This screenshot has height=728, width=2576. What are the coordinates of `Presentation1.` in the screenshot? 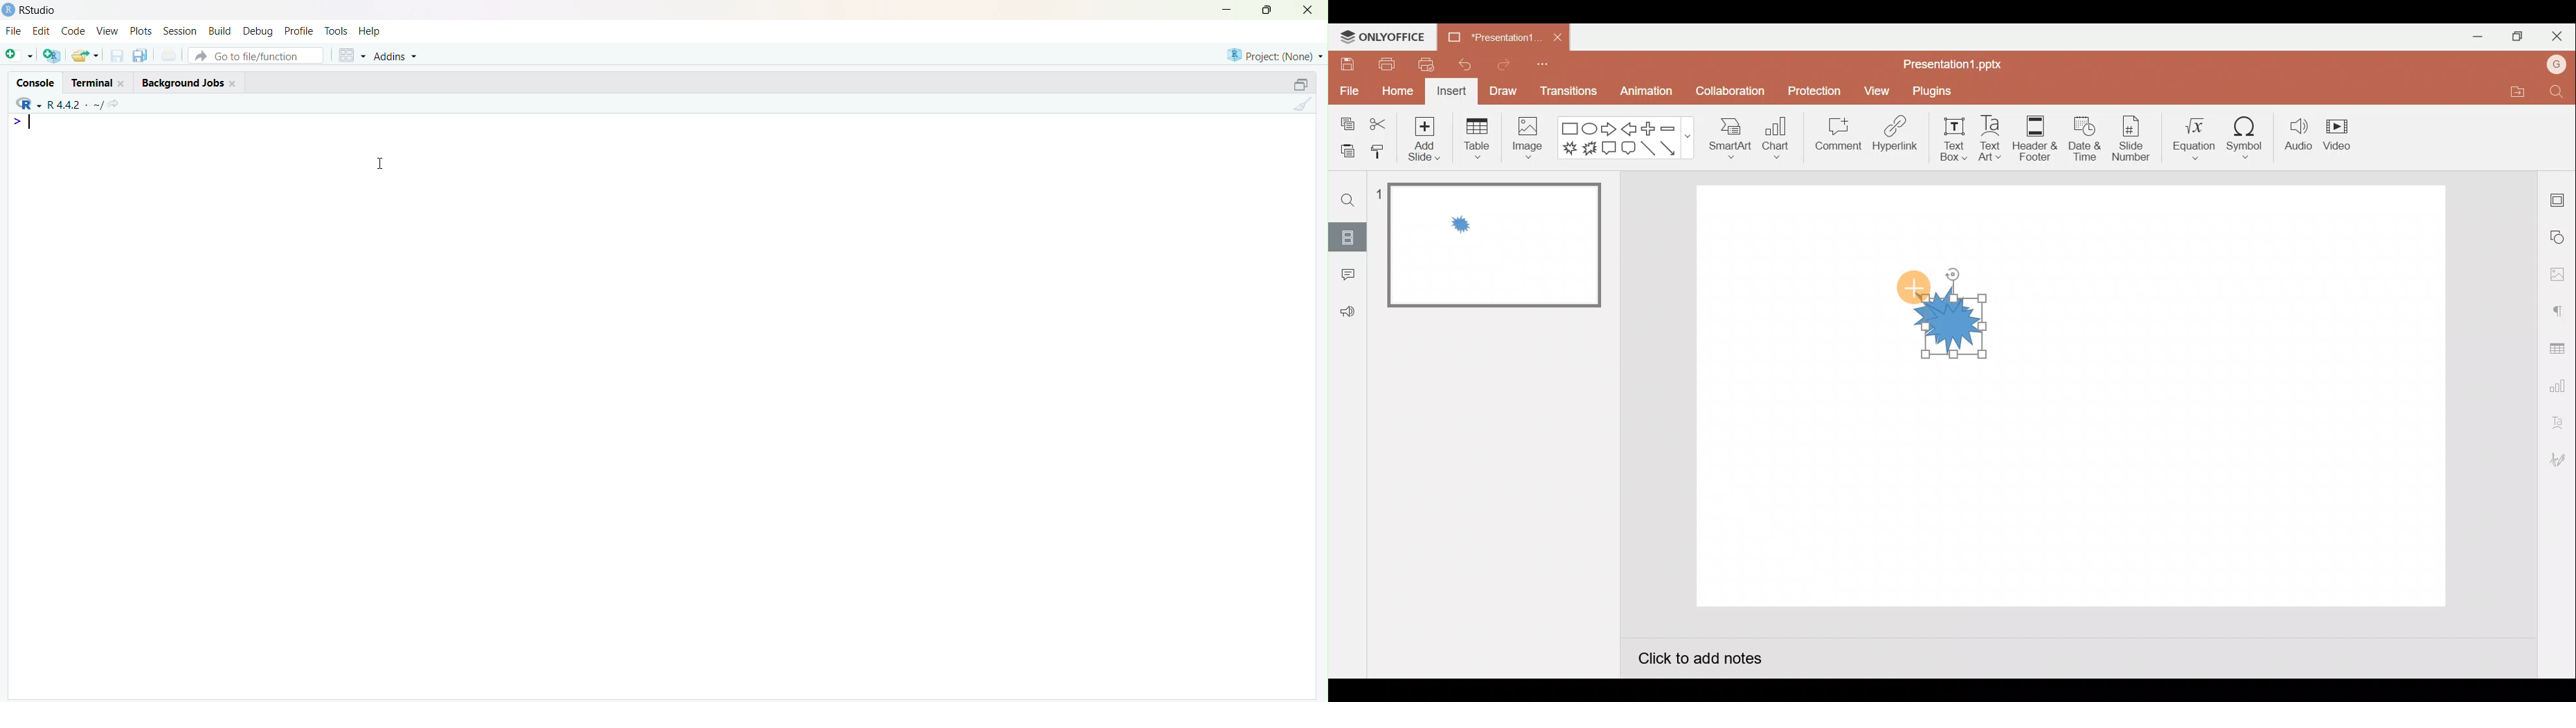 It's located at (1491, 35).